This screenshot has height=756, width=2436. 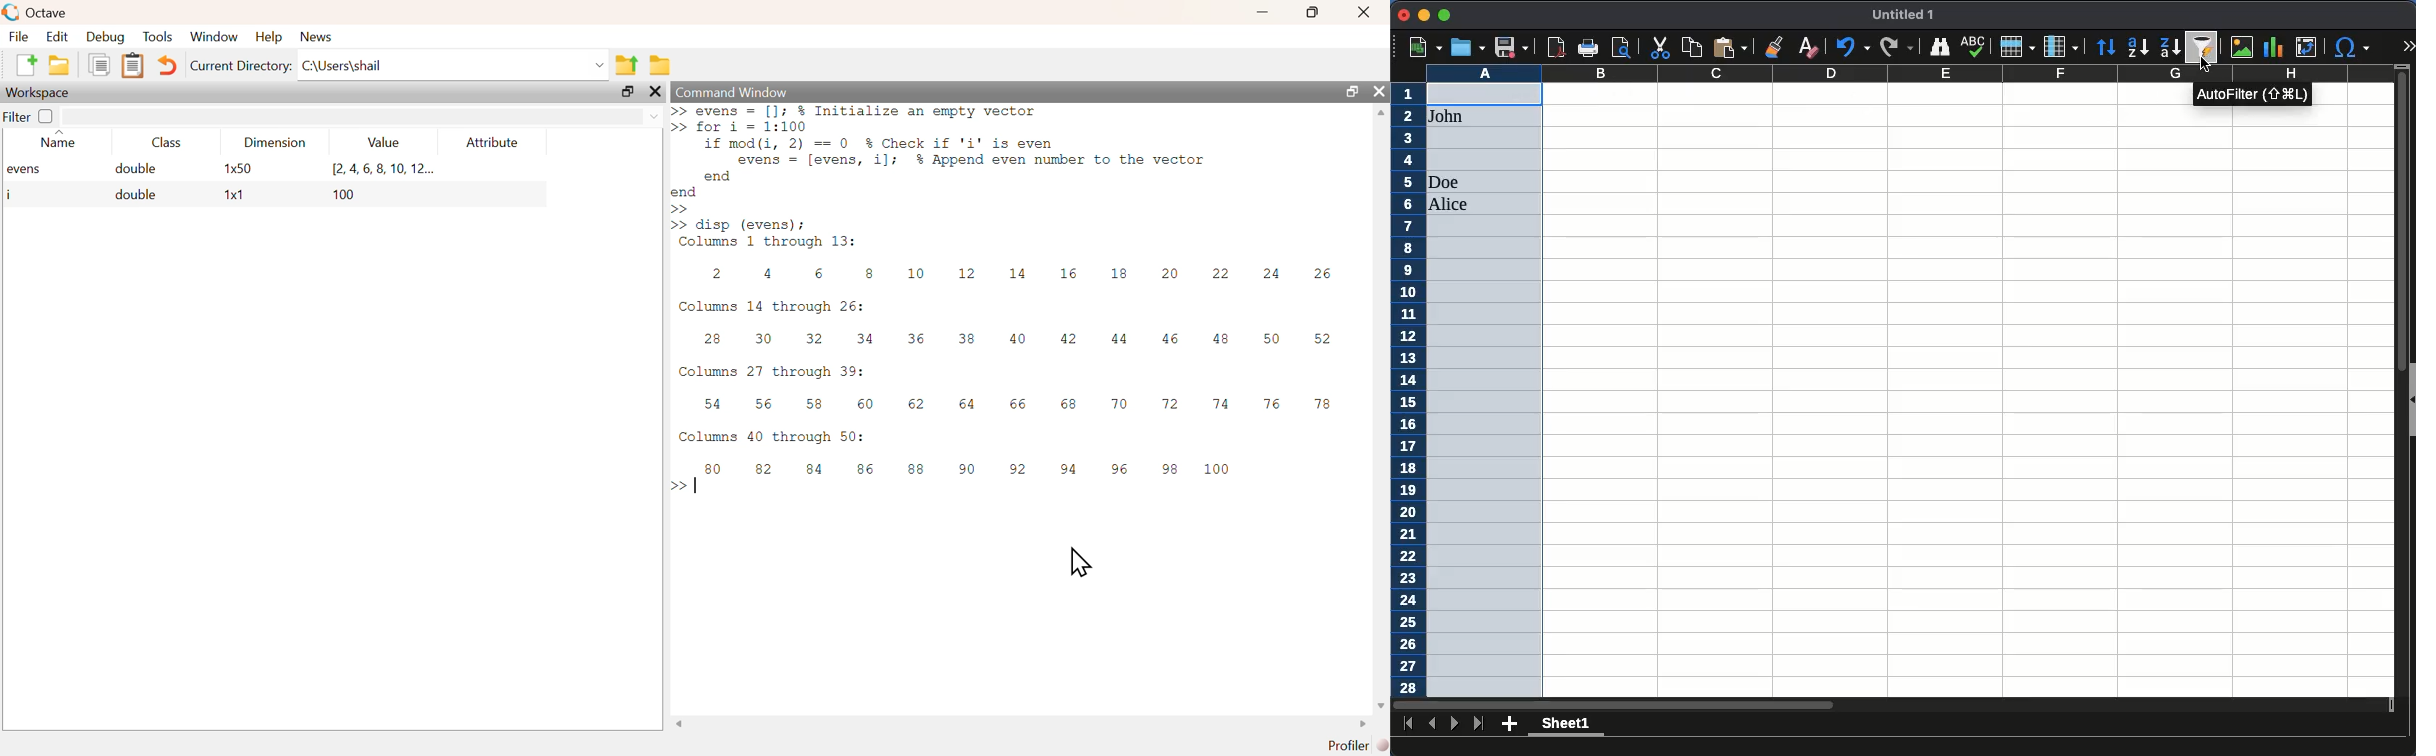 What do you see at coordinates (454, 64) in the screenshot?
I see `C:\Users\shail ` at bounding box center [454, 64].